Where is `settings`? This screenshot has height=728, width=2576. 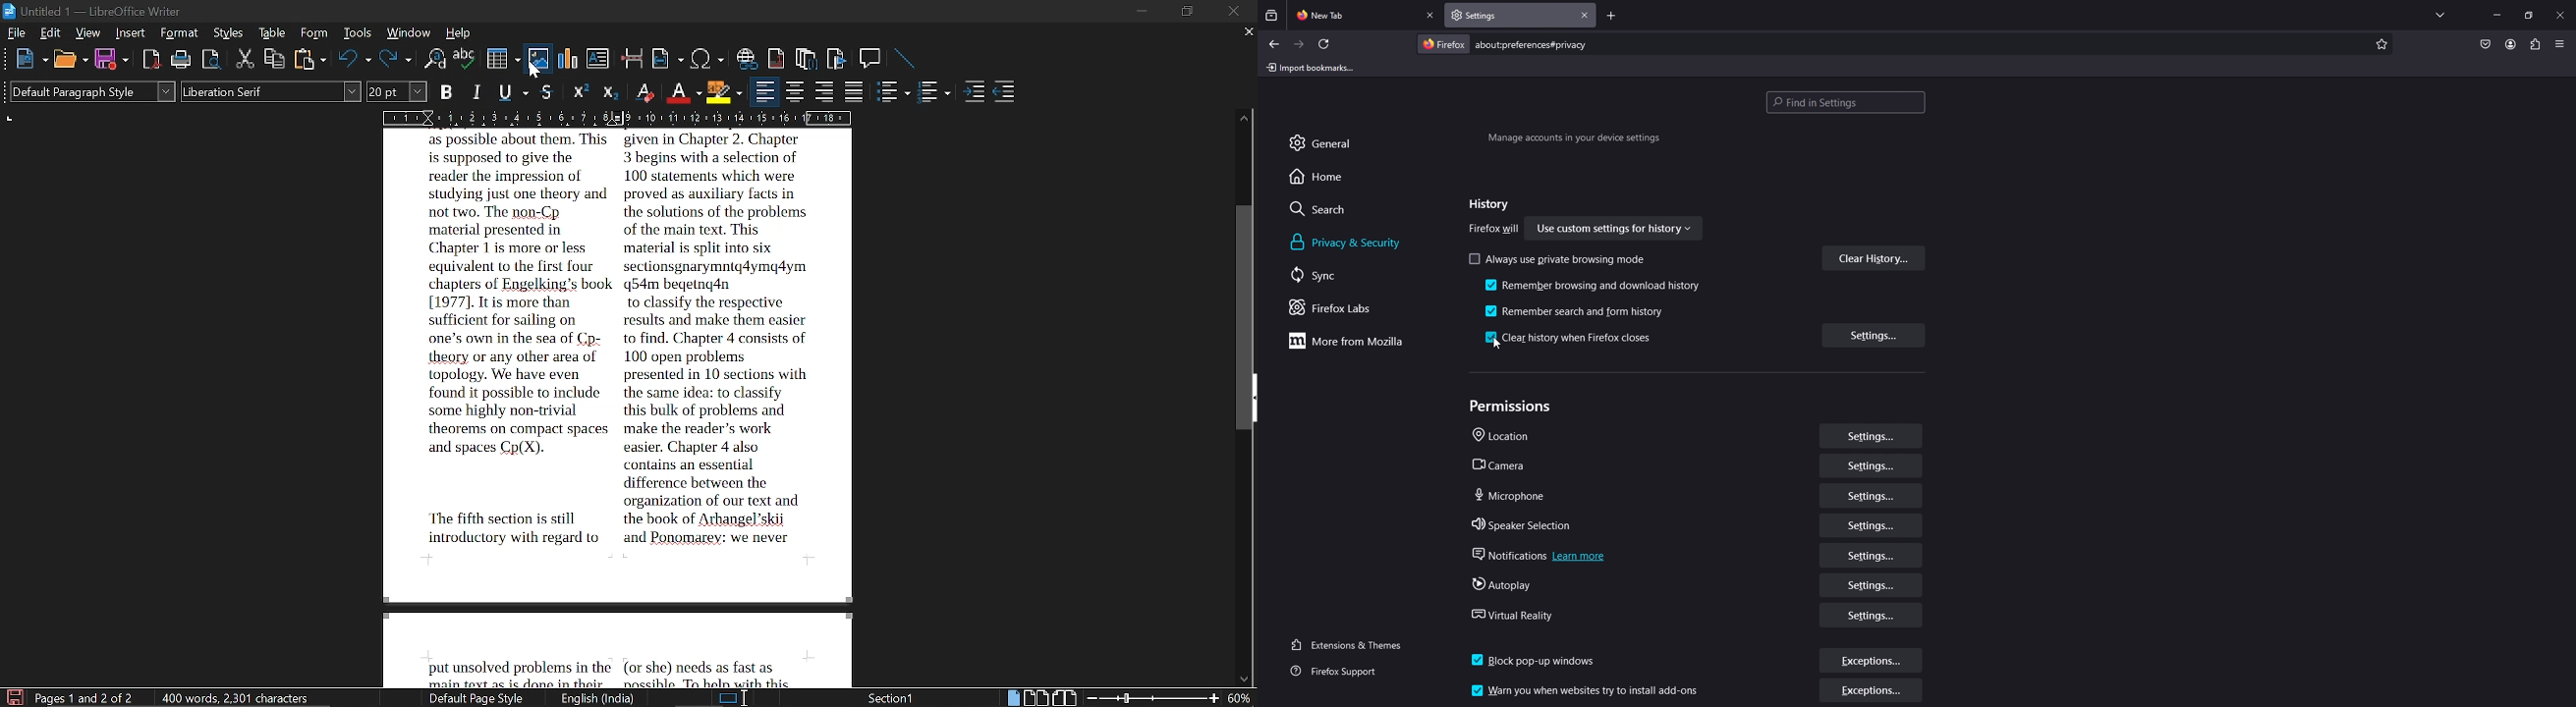
settings is located at coordinates (1874, 616).